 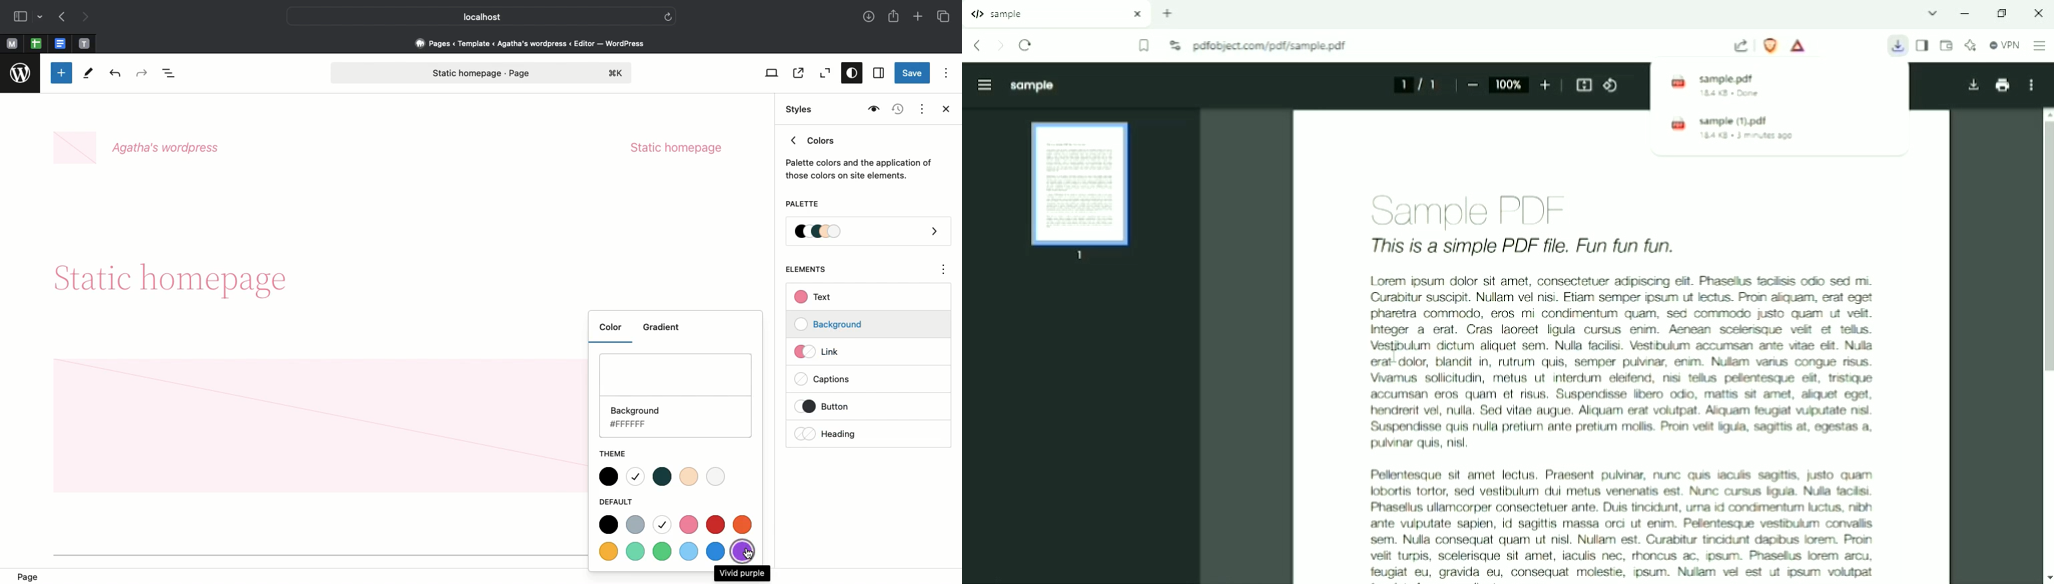 What do you see at coordinates (115, 74) in the screenshot?
I see `Undo` at bounding box center [115, 74].